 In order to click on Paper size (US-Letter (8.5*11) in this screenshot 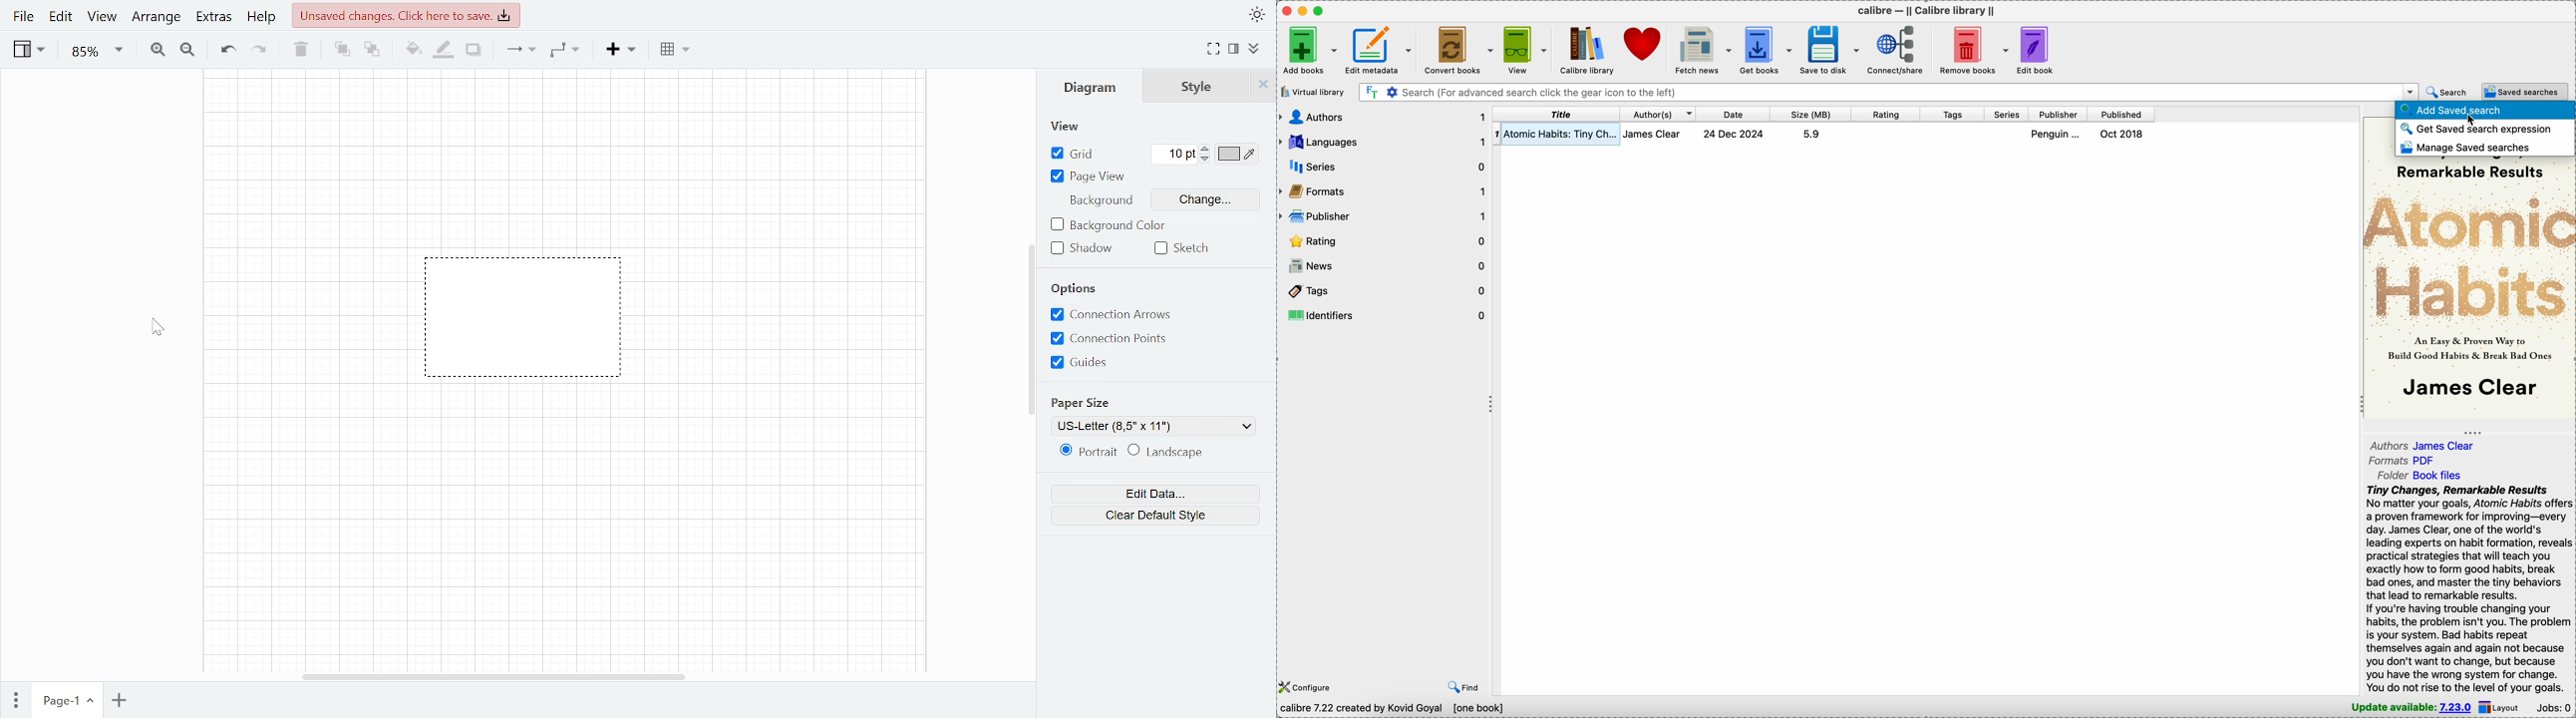, I will do `click(1154, 425)`.